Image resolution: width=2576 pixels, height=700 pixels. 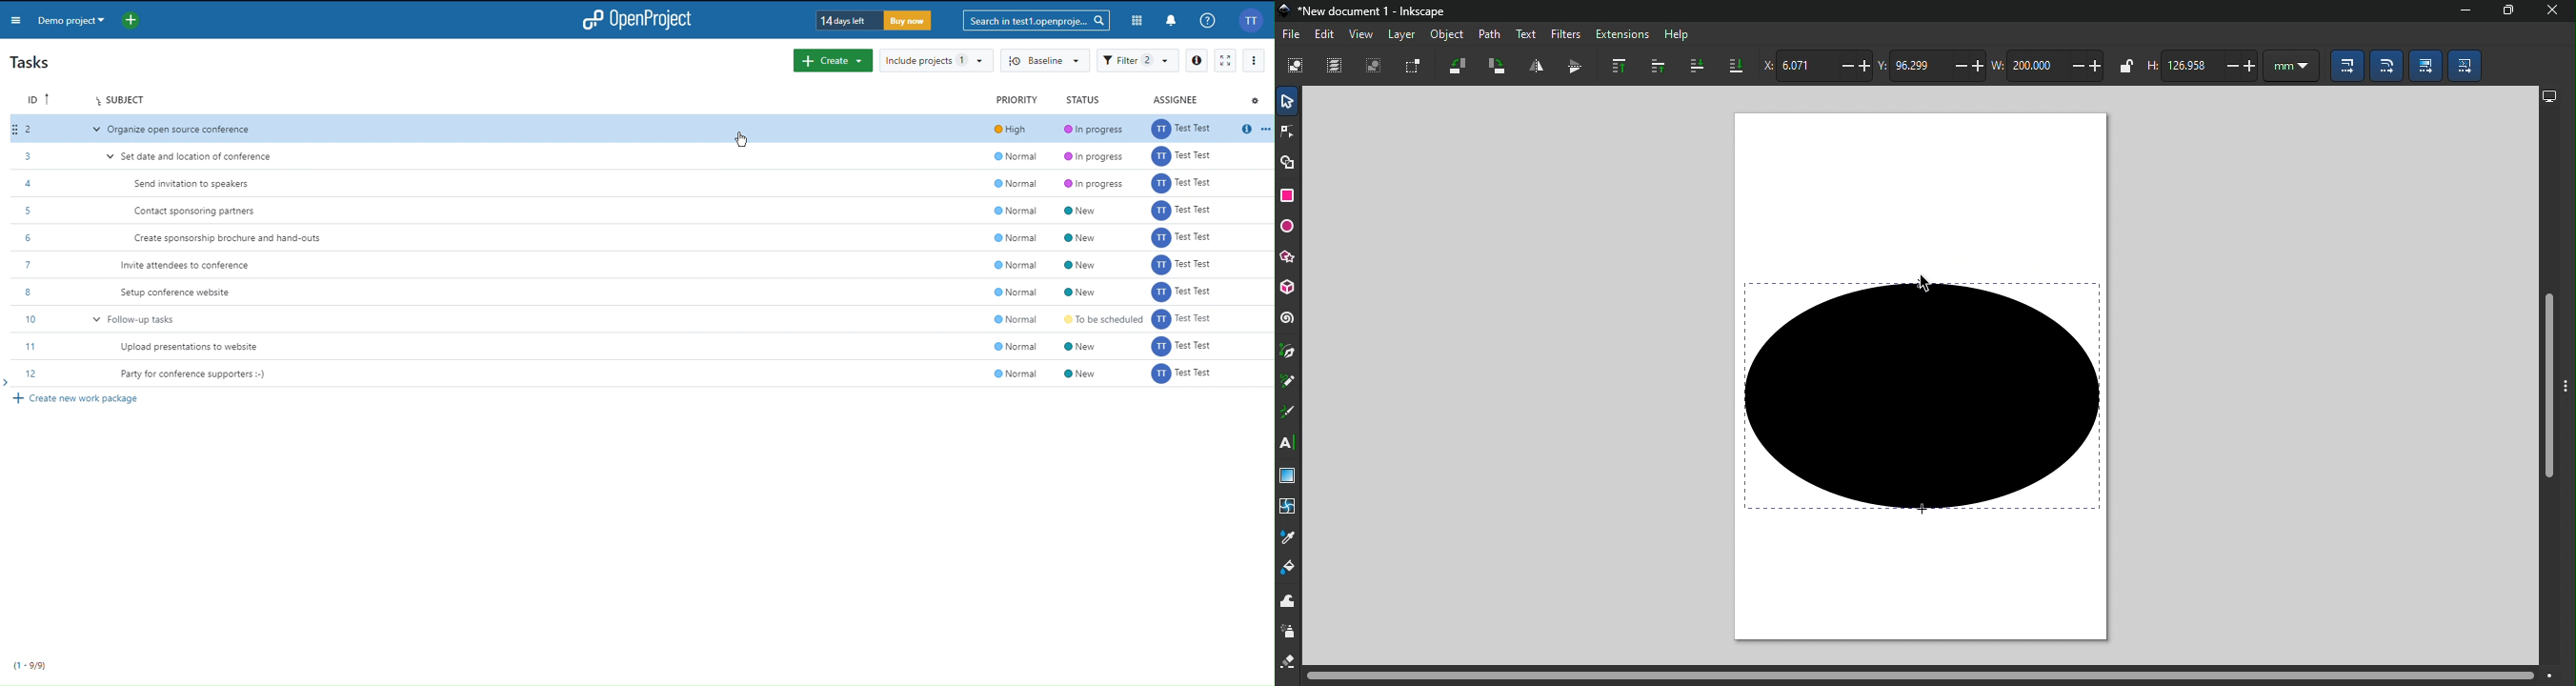 I want to click on 3D box tool, so click(x=1290, y=288).